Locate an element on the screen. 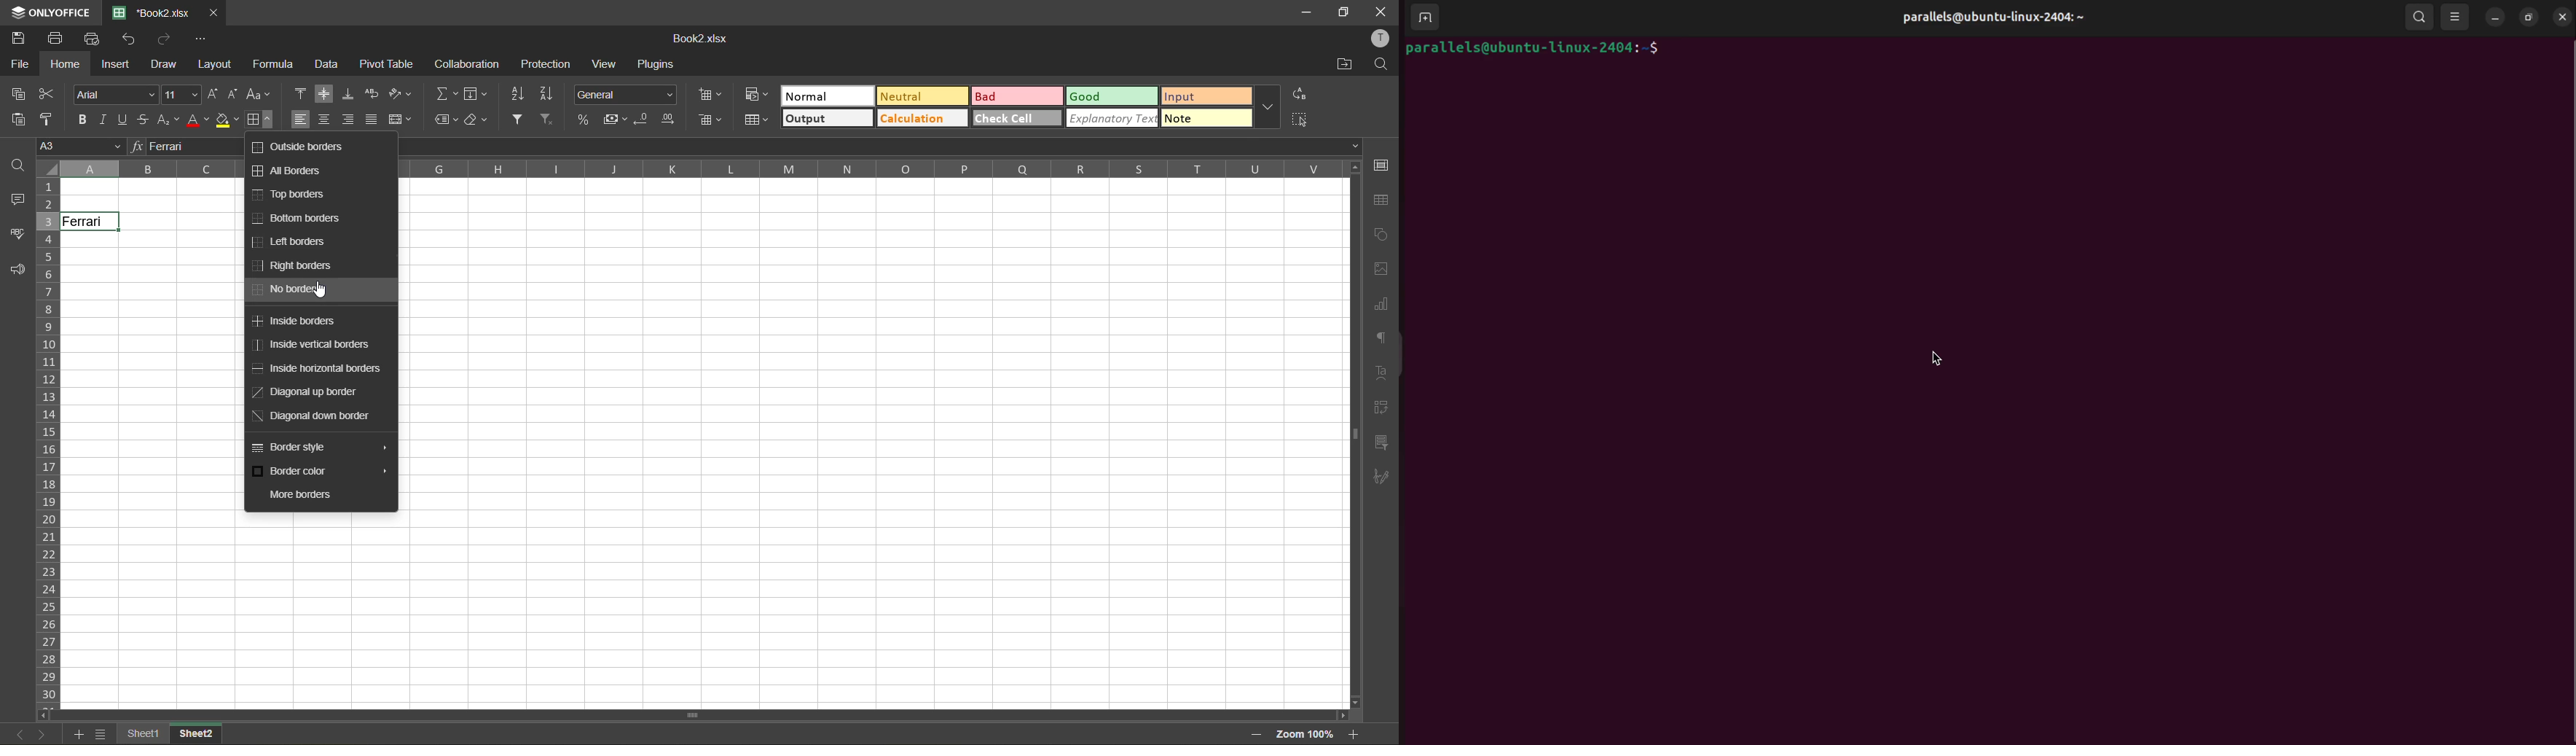 The image size is (2576, 756). align right is located at coordinates (347, 120).